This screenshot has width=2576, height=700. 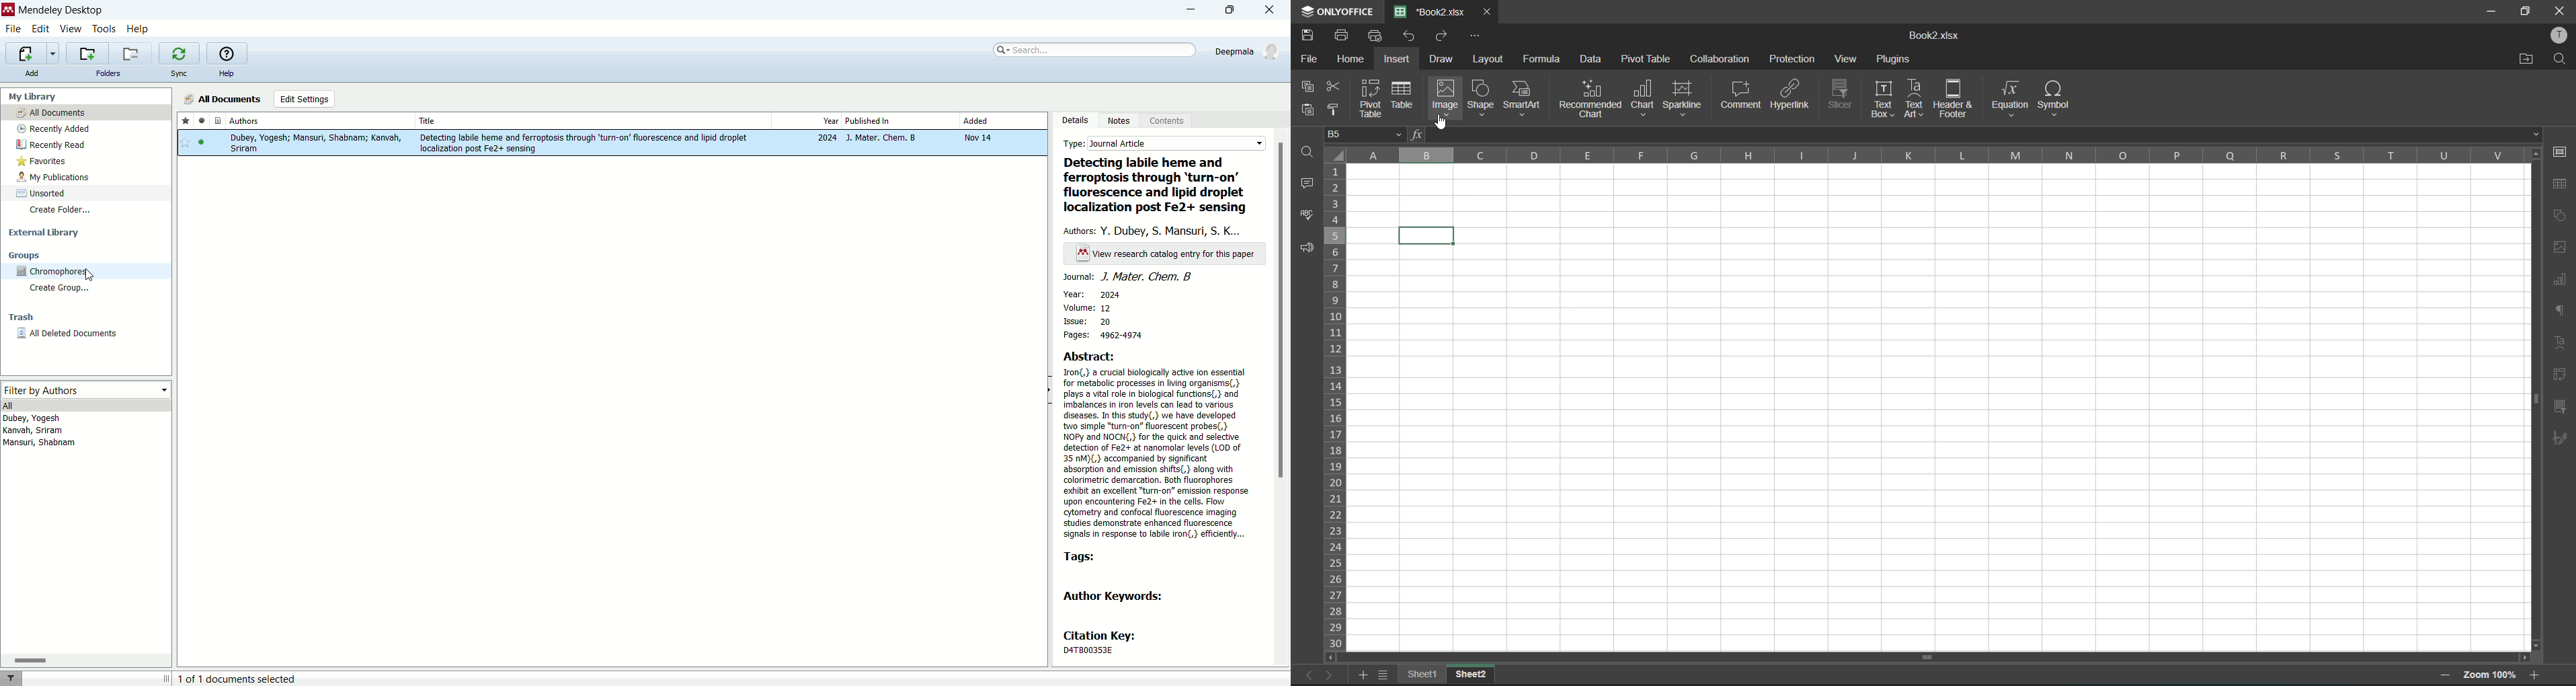 What do you see at coordinates (54, 128) in the screenshot?
I see `recently added` at bounding box center [54, 128].